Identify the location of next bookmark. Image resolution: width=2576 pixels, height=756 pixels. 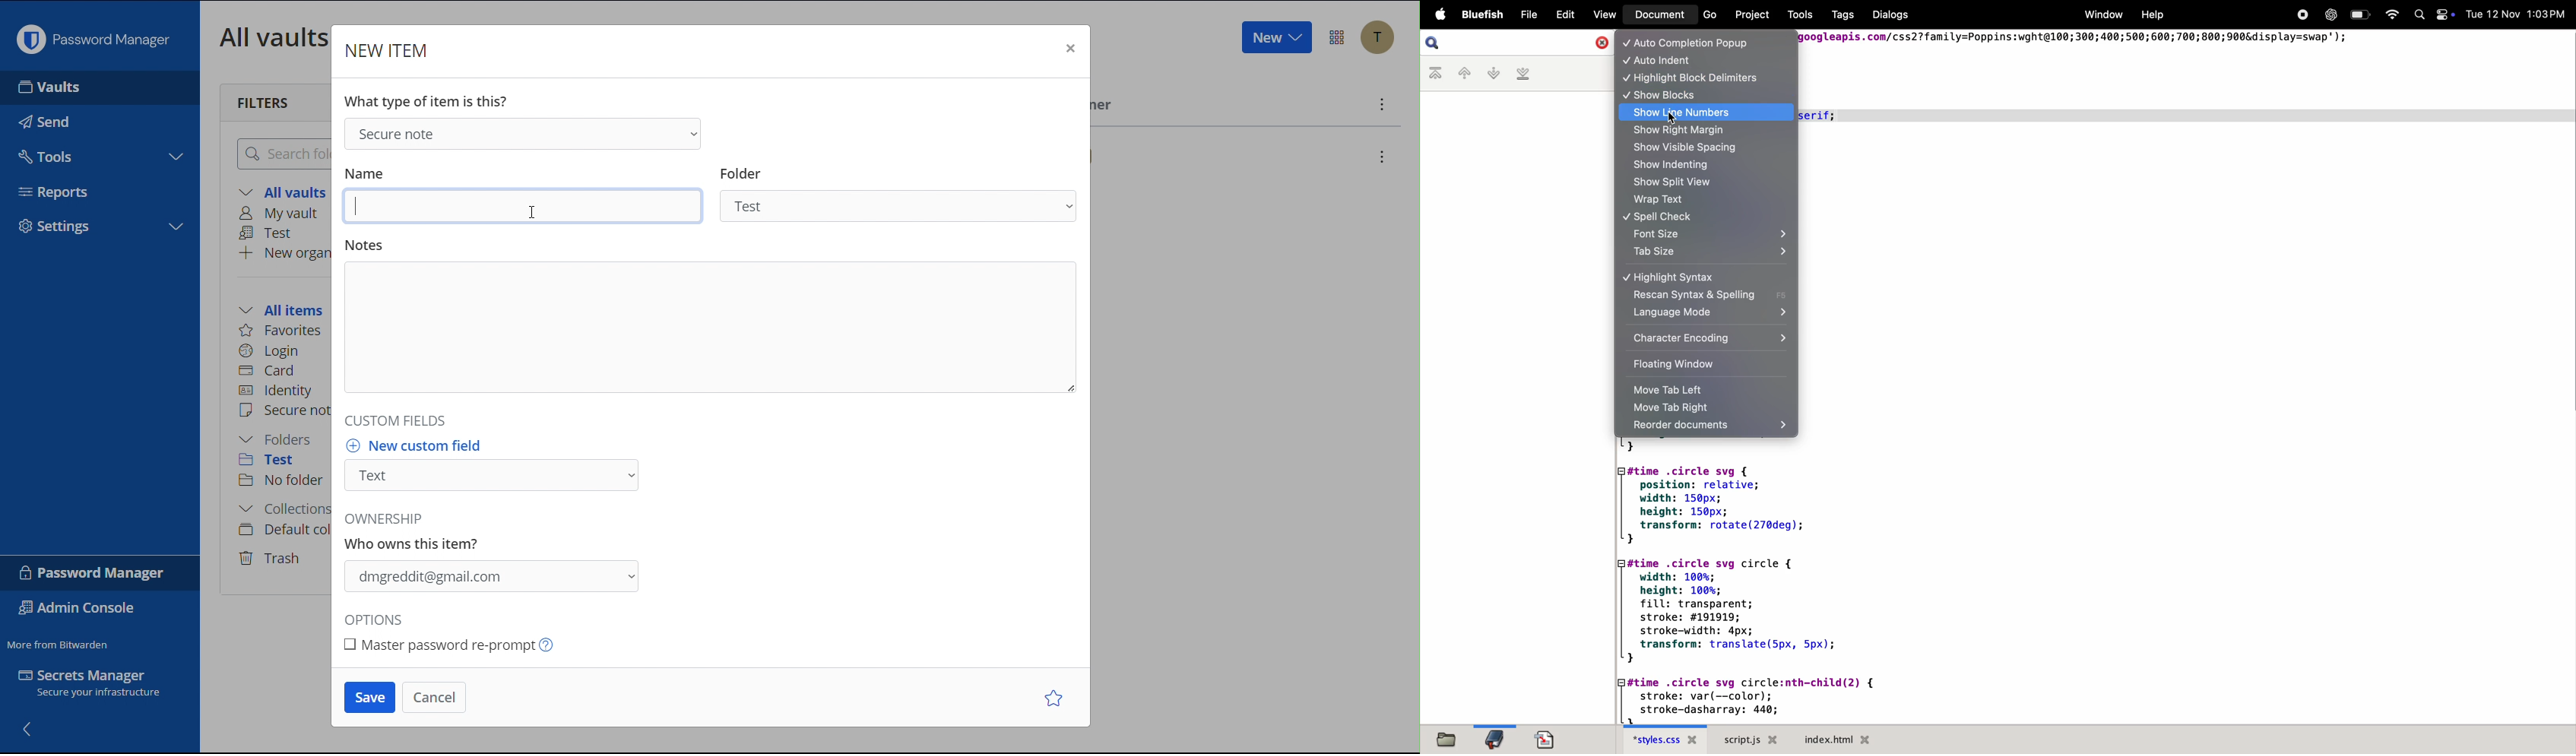
(1493, 72).